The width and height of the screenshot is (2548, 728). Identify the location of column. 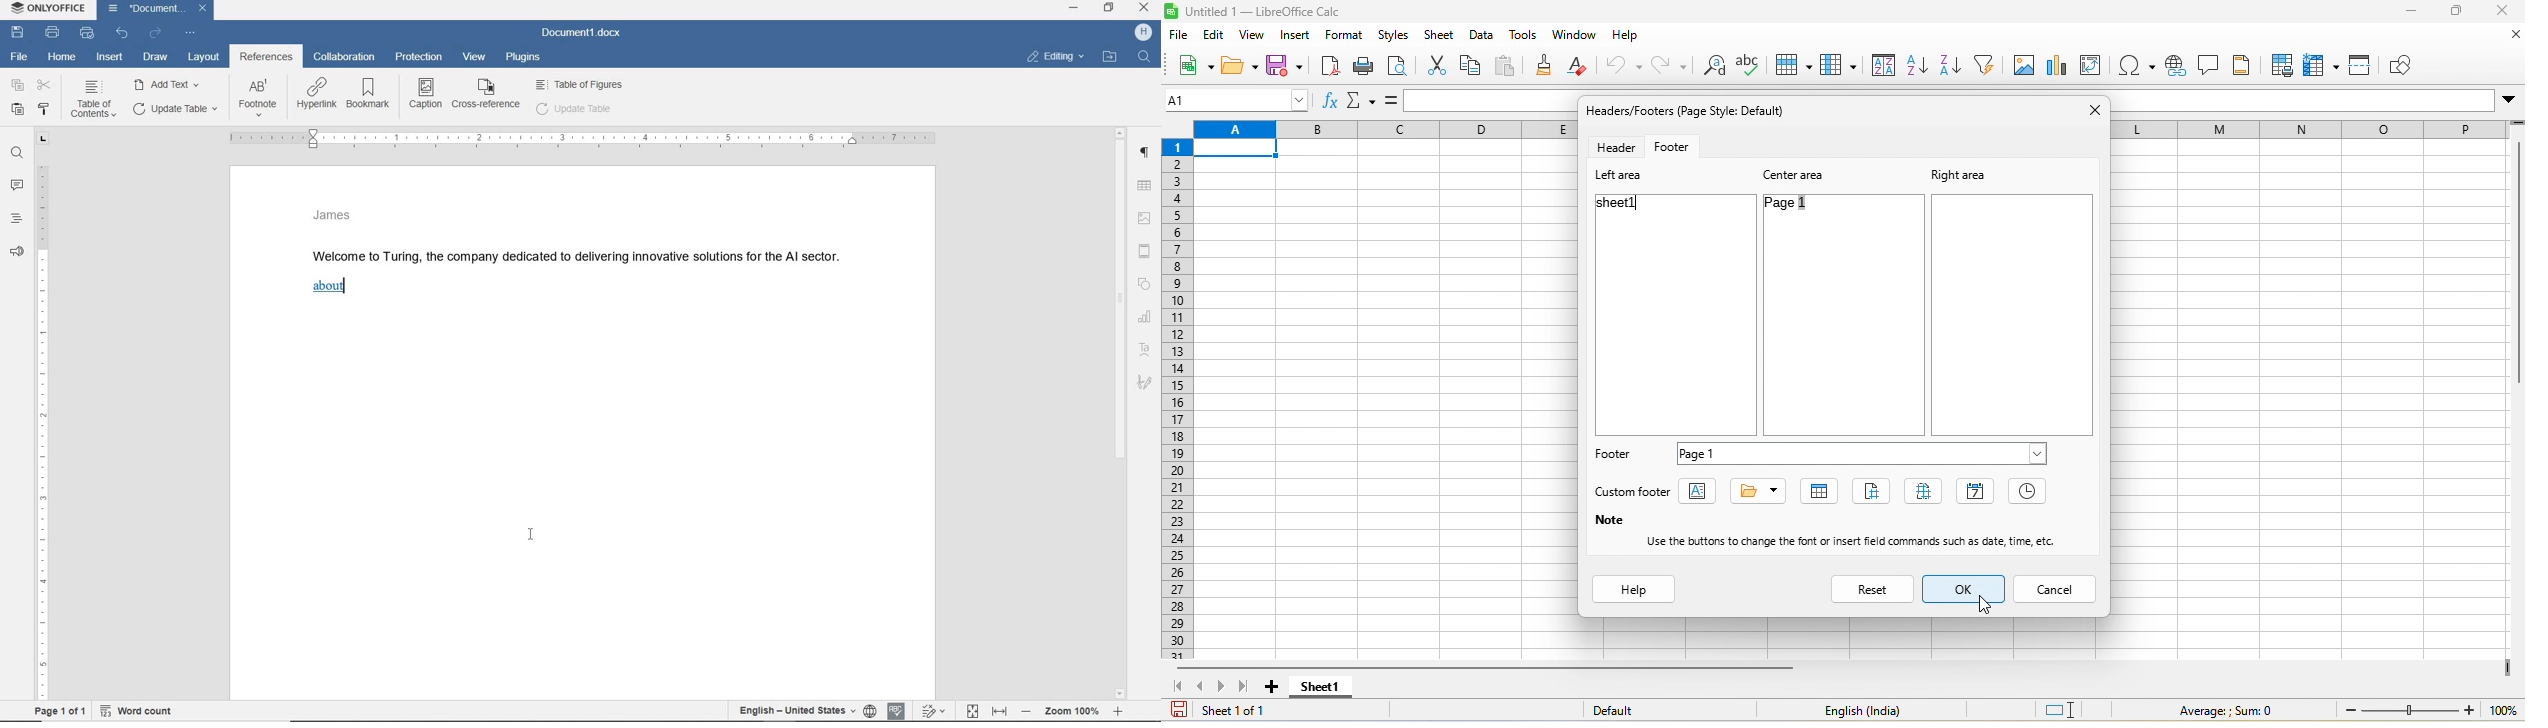
(1841, 65).